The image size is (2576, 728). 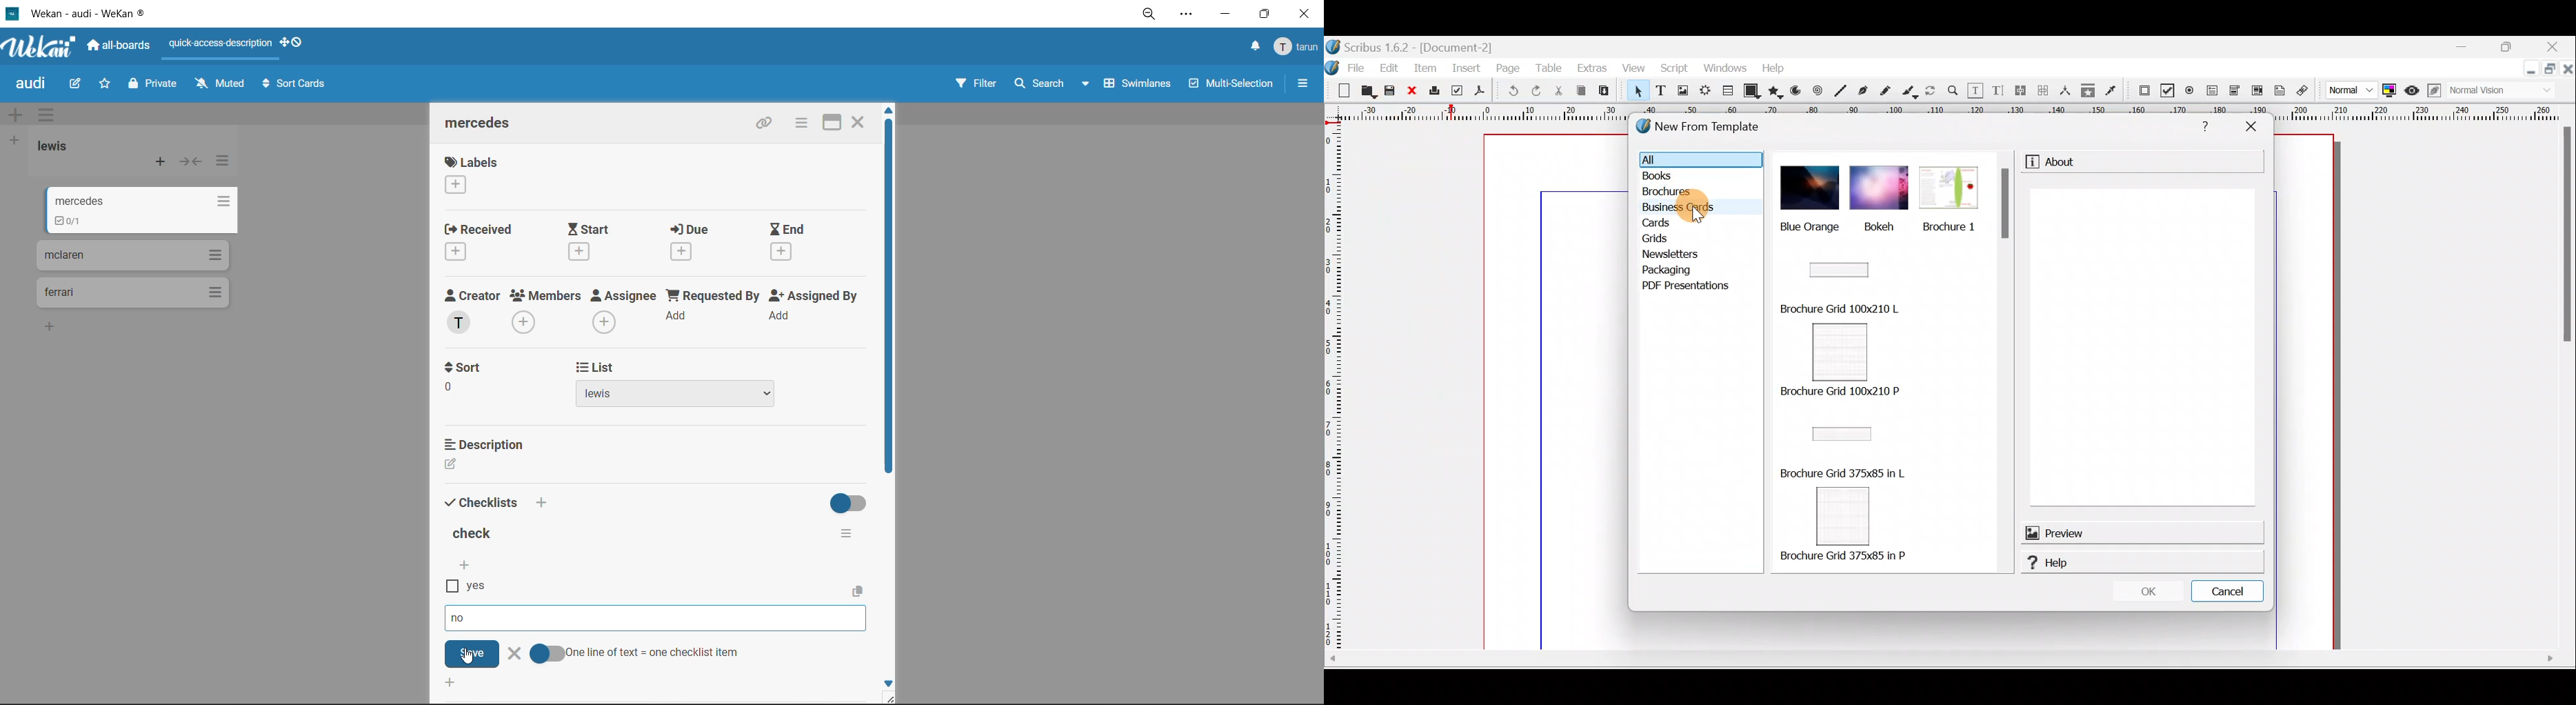 What do you see at coordinates (1843, 473) in the screenshot?
I see `| | Brochure Grid 375x85 in L` at bounding box center [1843, 473].